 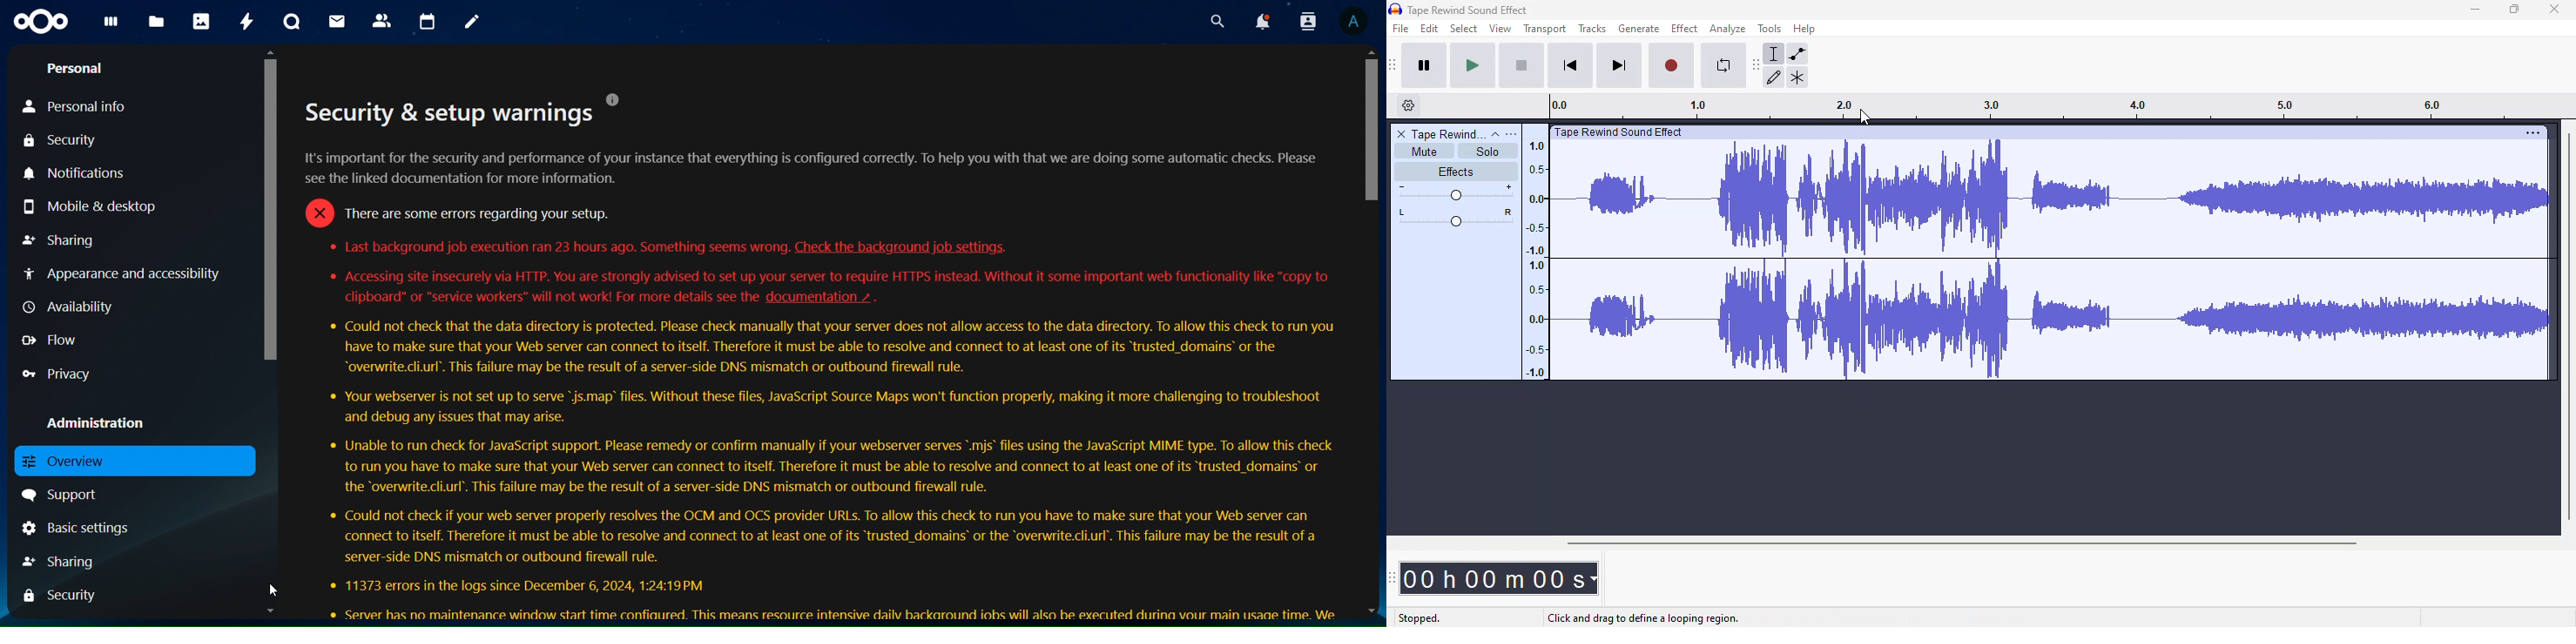 I want to click on select, so click(x=1464, y=29).